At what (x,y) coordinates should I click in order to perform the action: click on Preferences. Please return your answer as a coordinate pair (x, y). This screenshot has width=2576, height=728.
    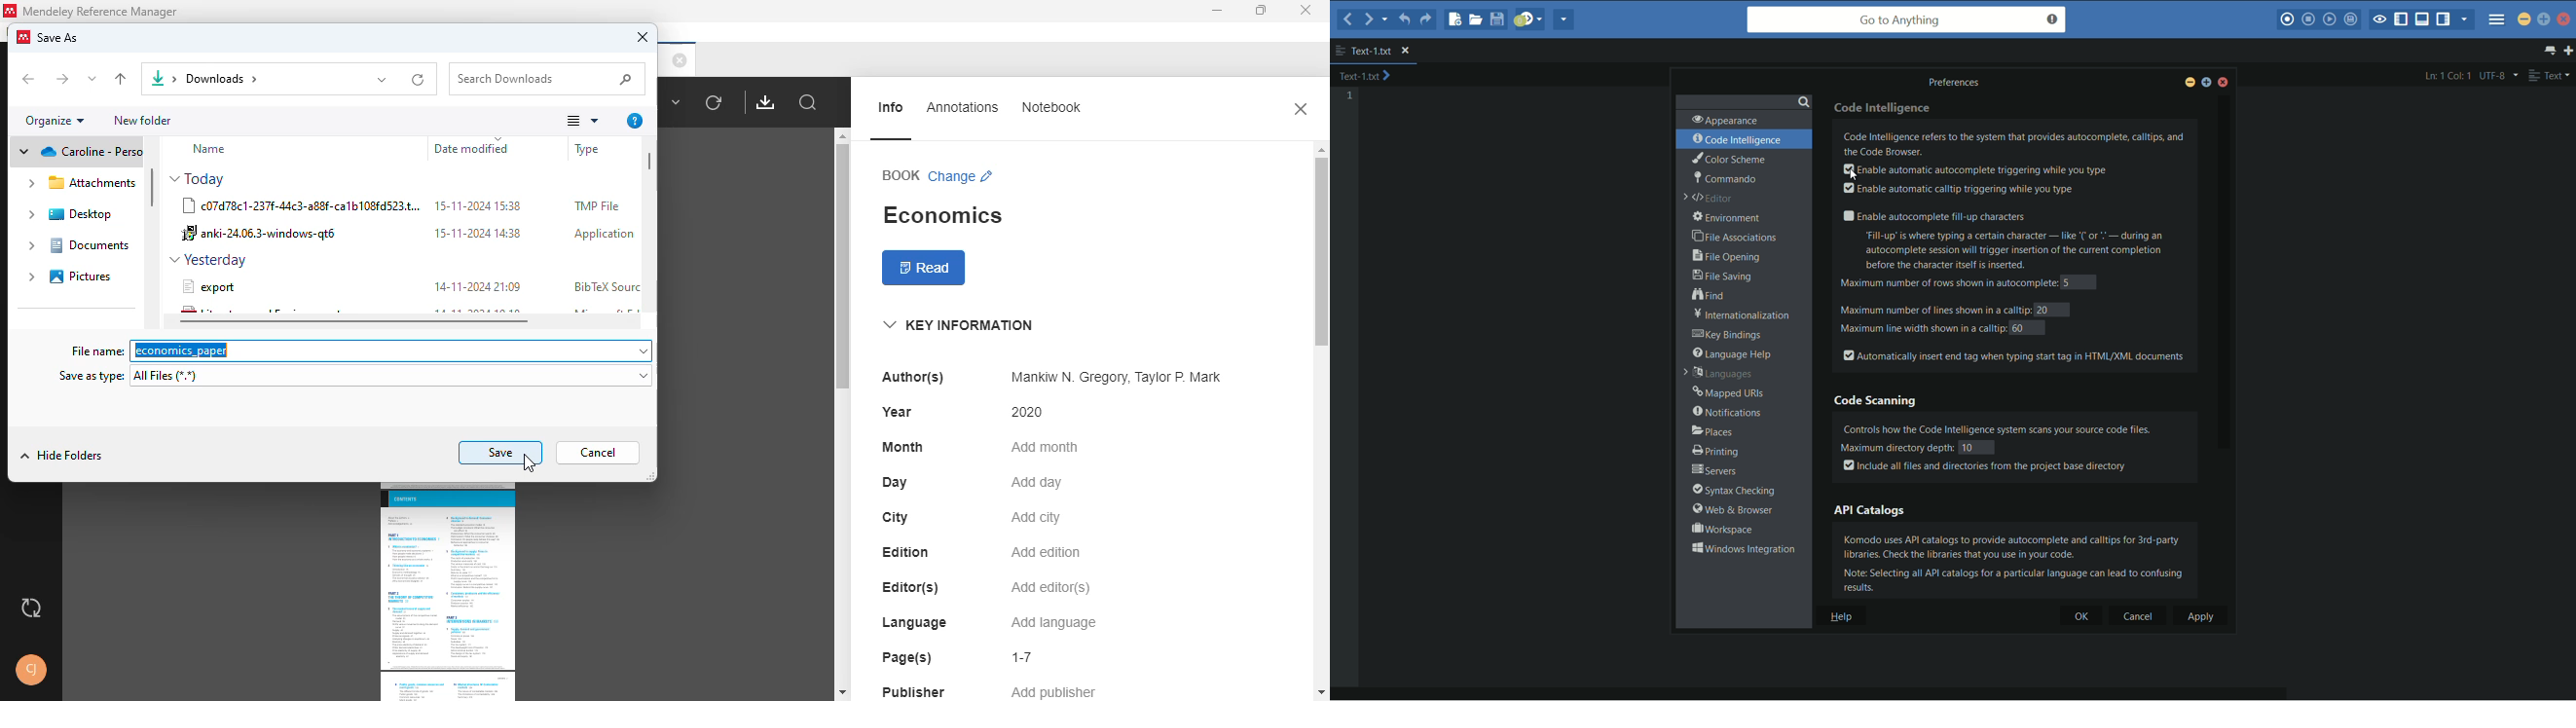
    Looking at the image, I should click on (1959, 82).